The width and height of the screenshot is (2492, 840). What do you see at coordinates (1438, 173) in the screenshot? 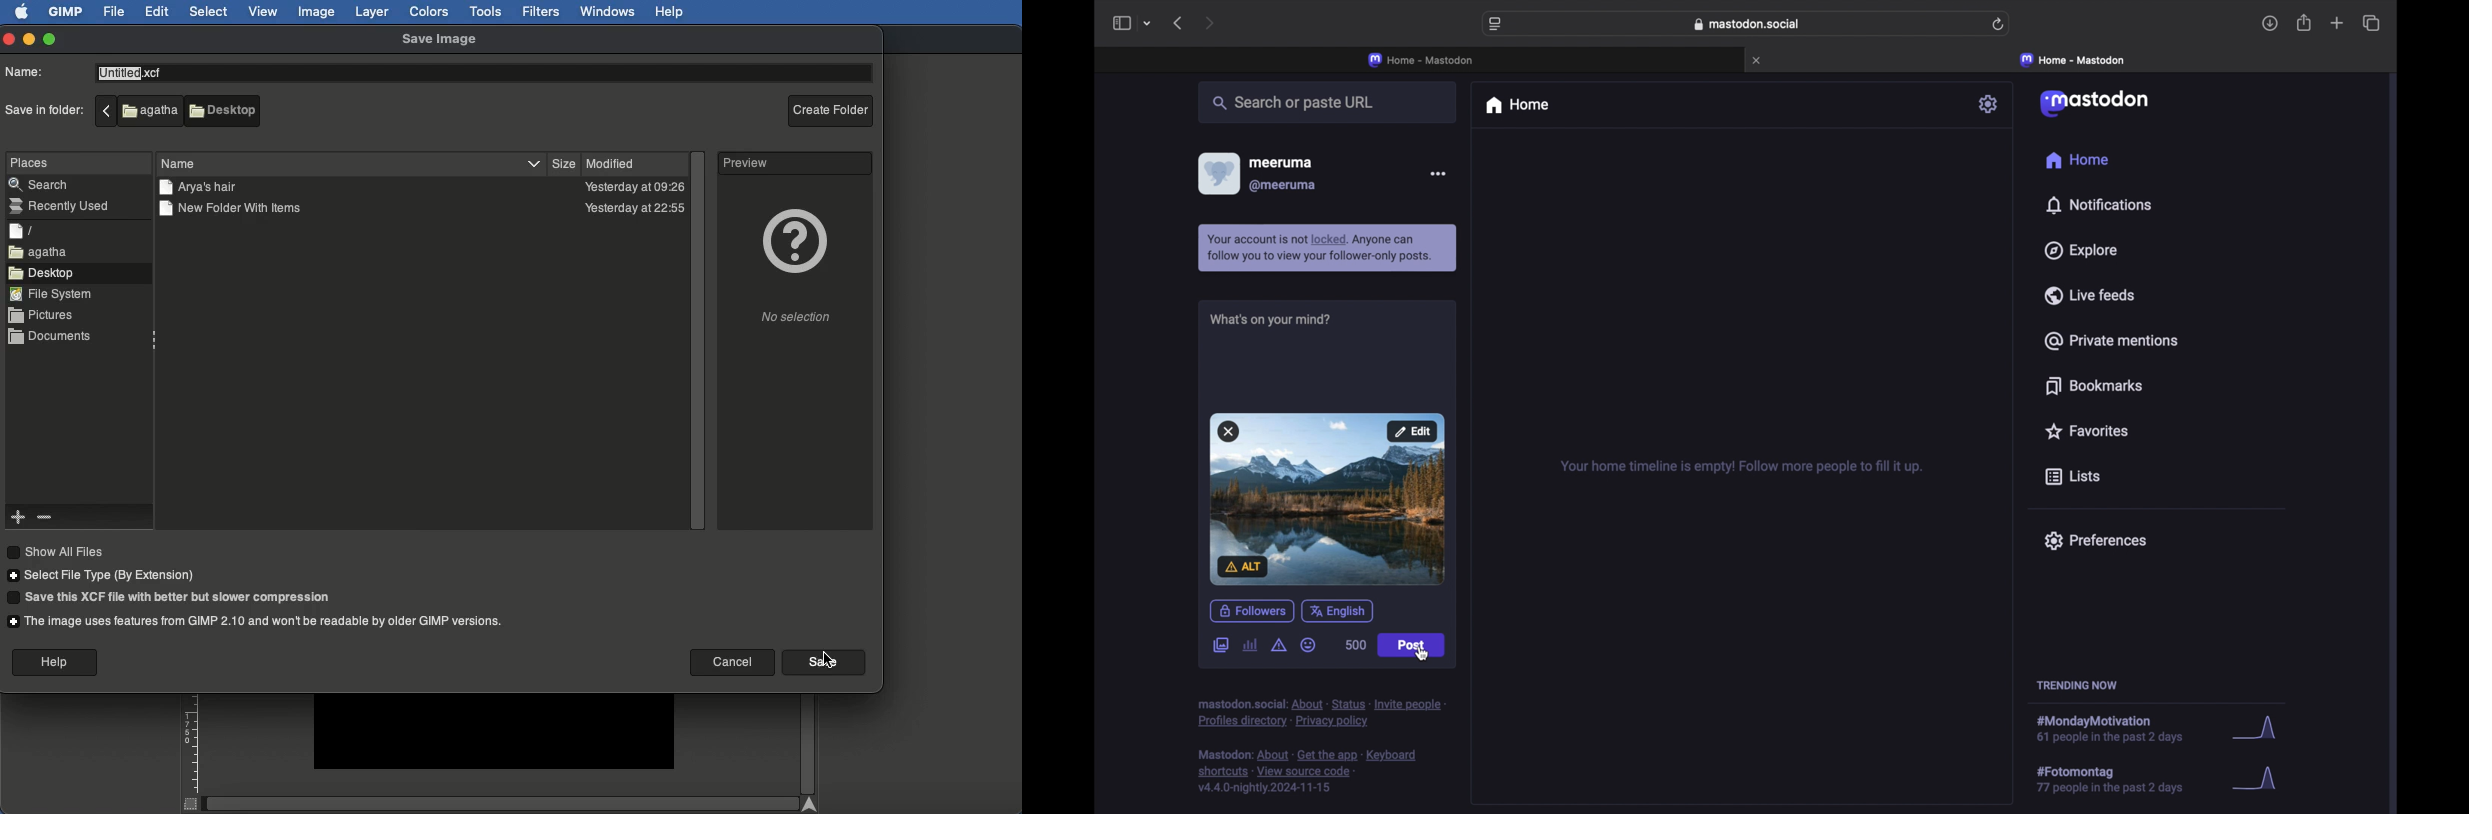
I see `more options` at bounding box center [1438, 173].